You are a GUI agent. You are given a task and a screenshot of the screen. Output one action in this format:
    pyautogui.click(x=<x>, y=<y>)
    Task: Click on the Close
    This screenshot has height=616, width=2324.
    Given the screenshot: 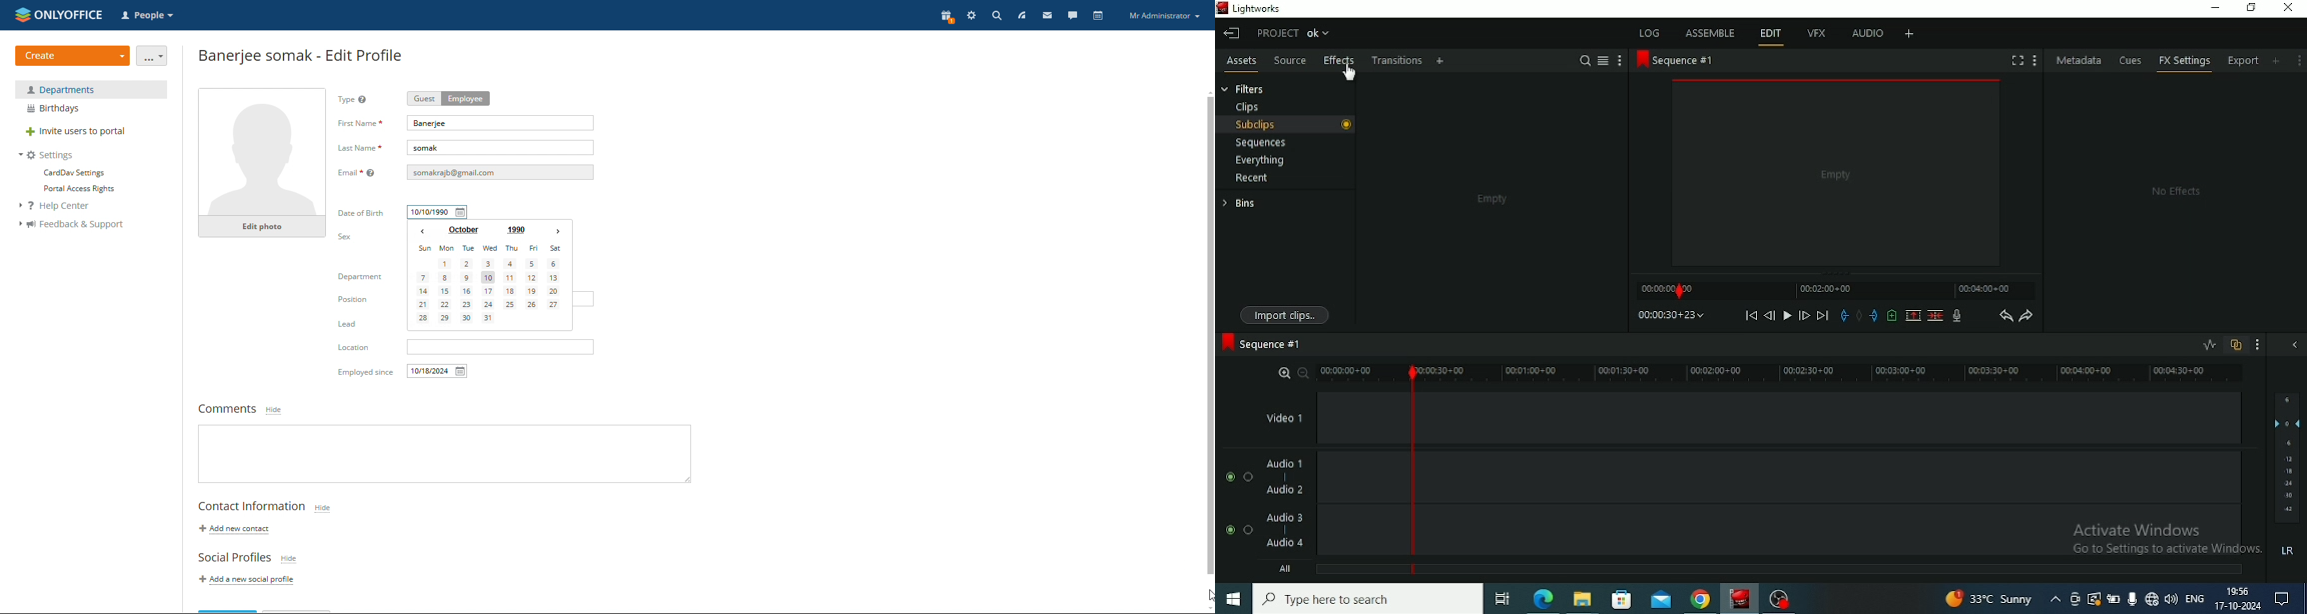 What is the action you would take?
    pyautogui.click(x=2288, y=9)
    